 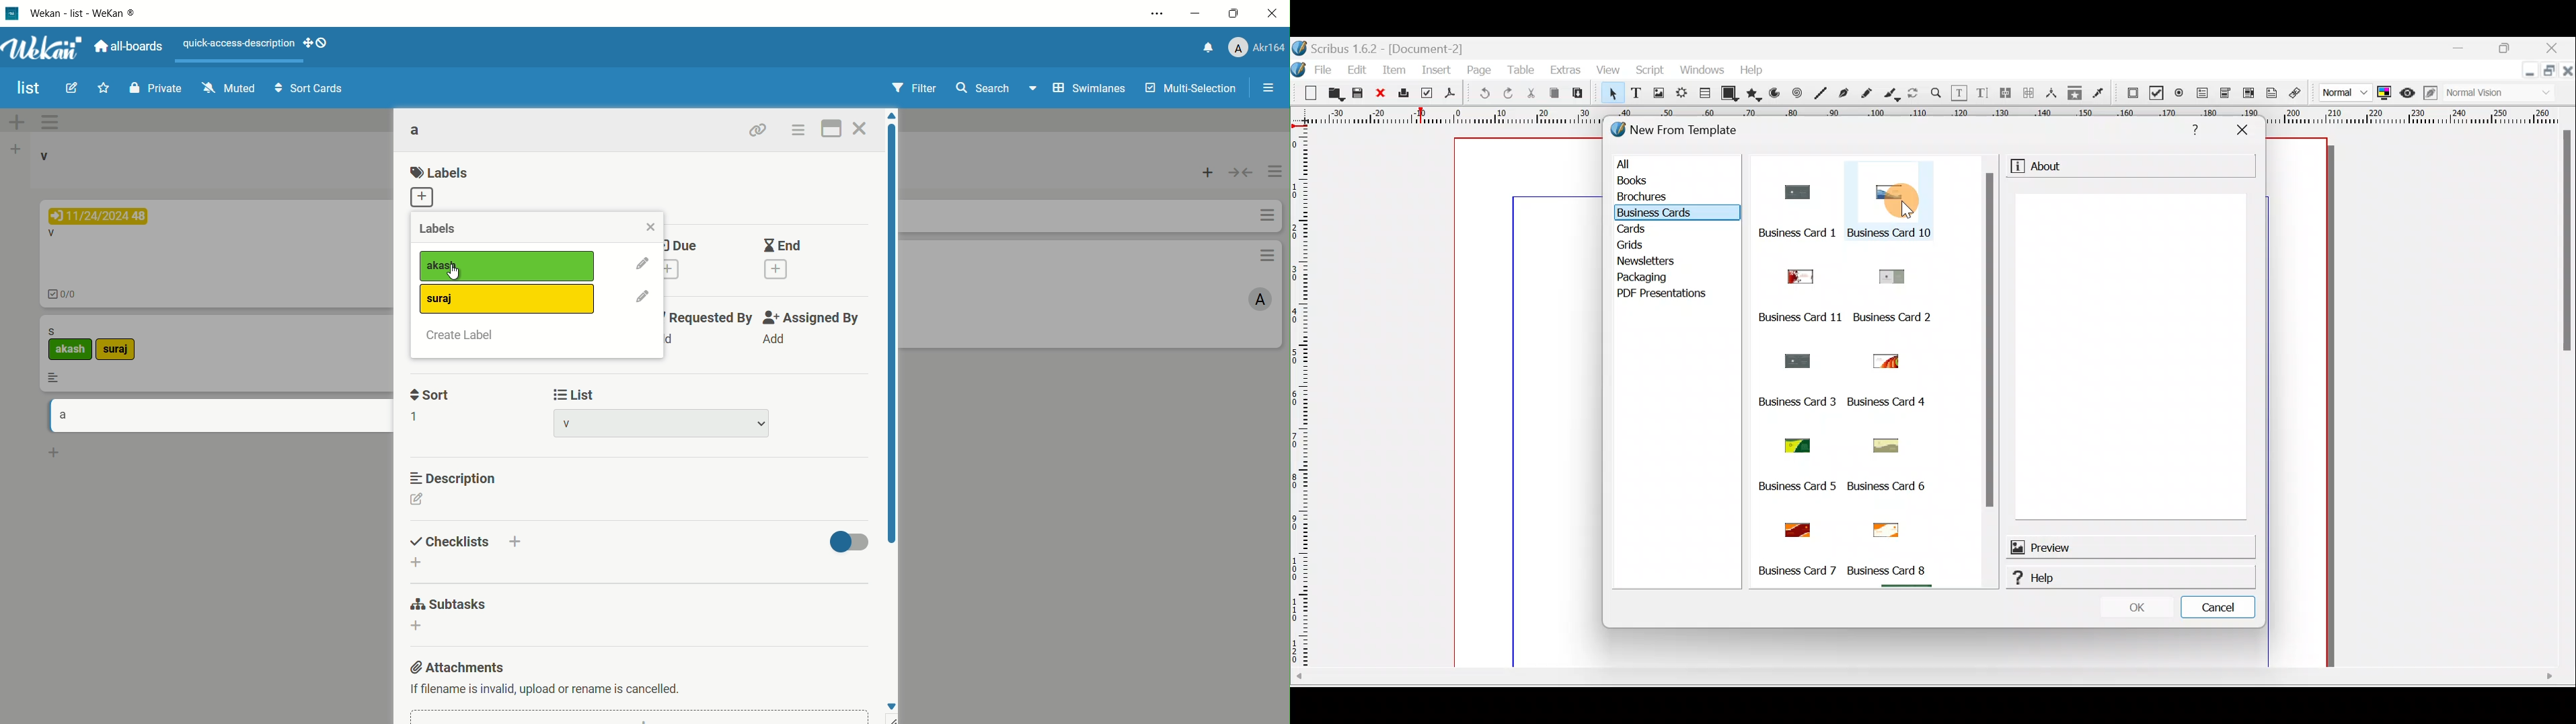 I want to click on card name, so click(x=416, y=131).